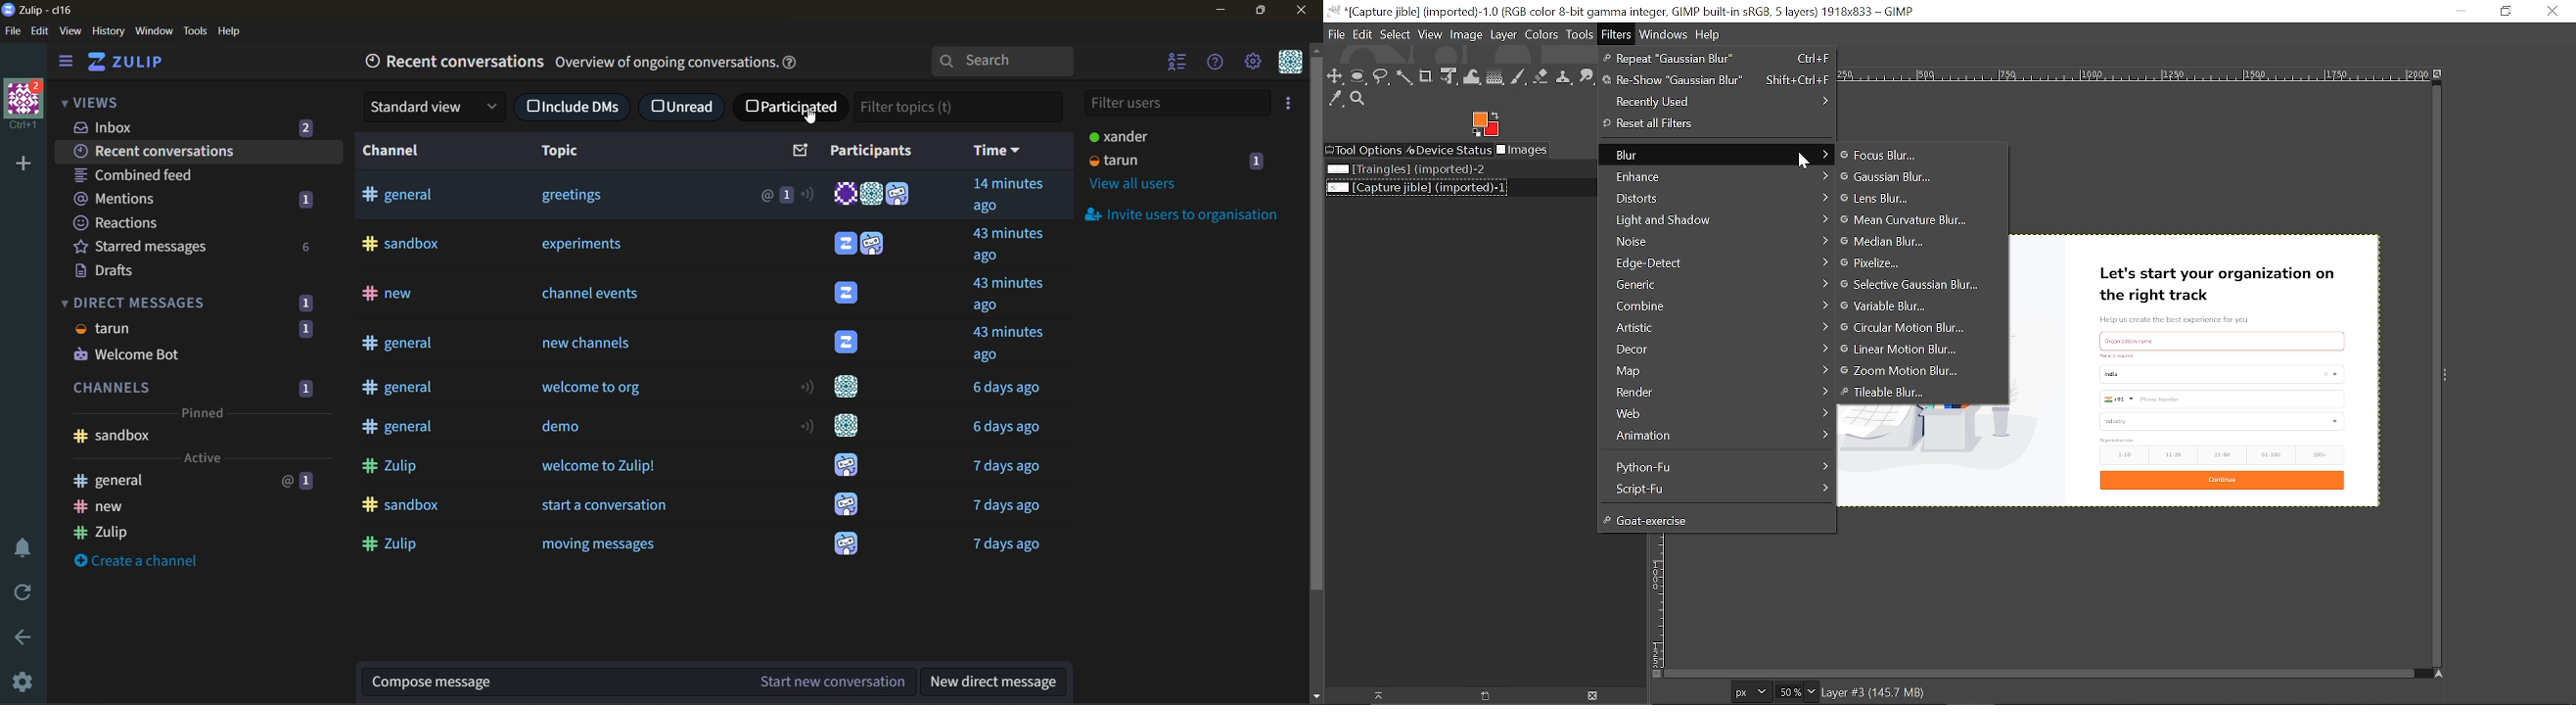  I want to click on new direct message, so click(996, 679).